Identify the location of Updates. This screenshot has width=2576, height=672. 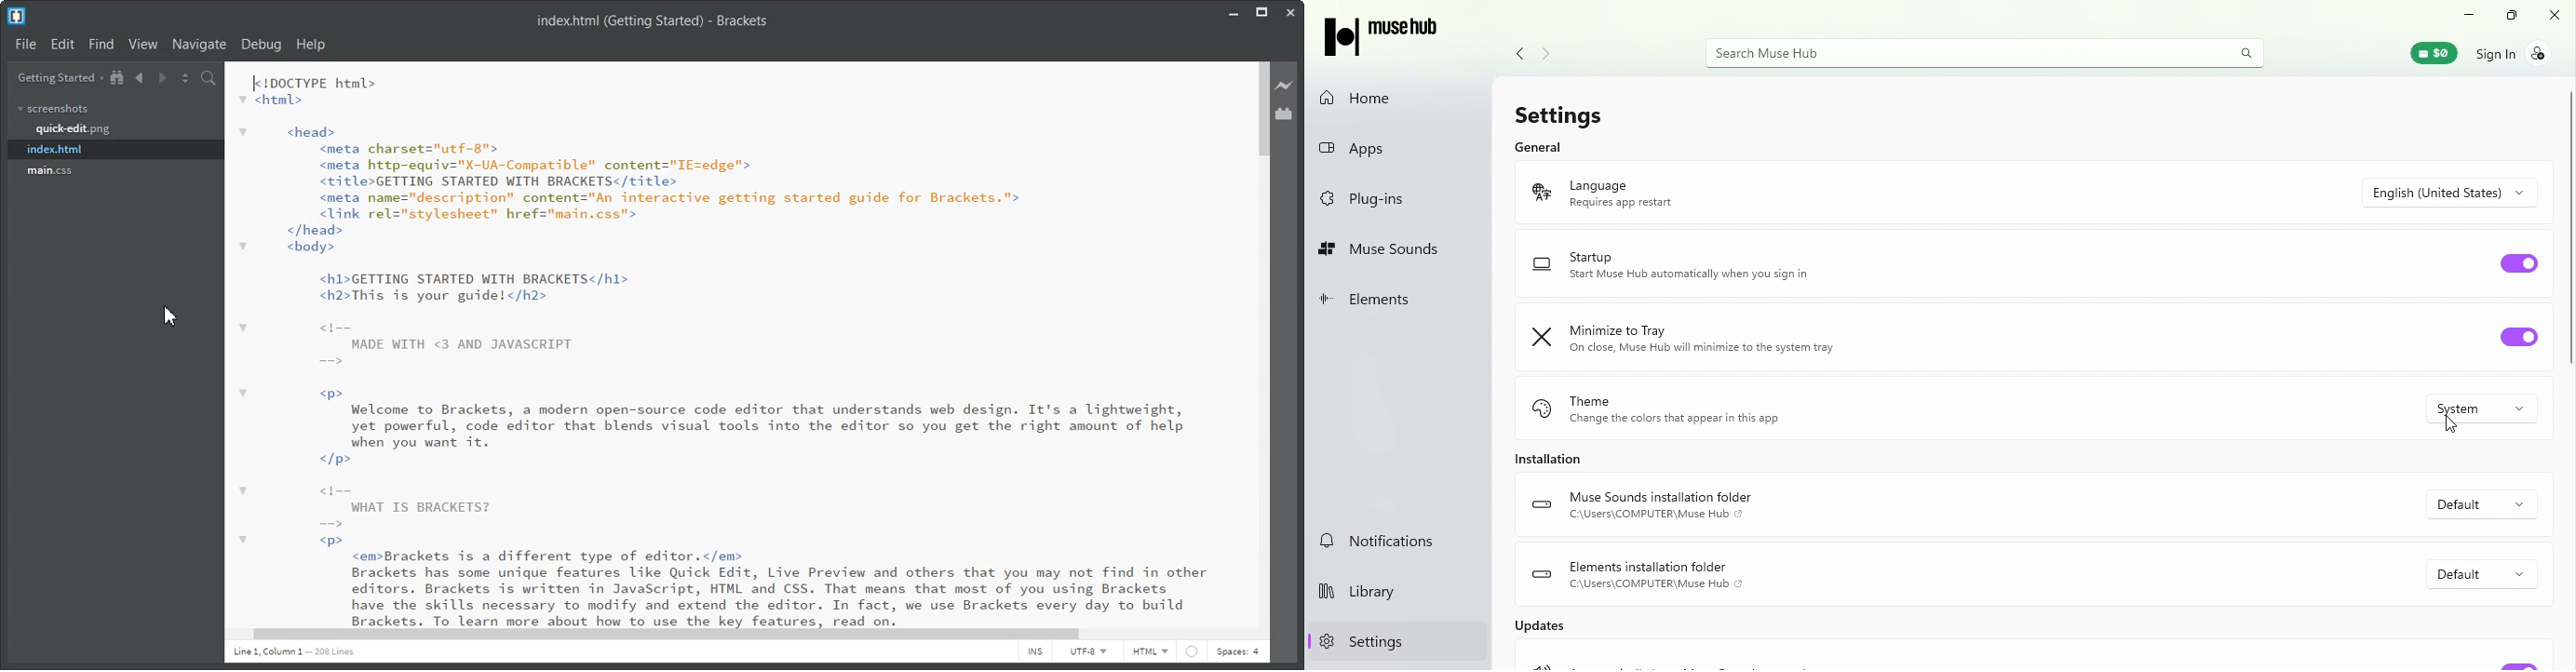
(1549, 630).